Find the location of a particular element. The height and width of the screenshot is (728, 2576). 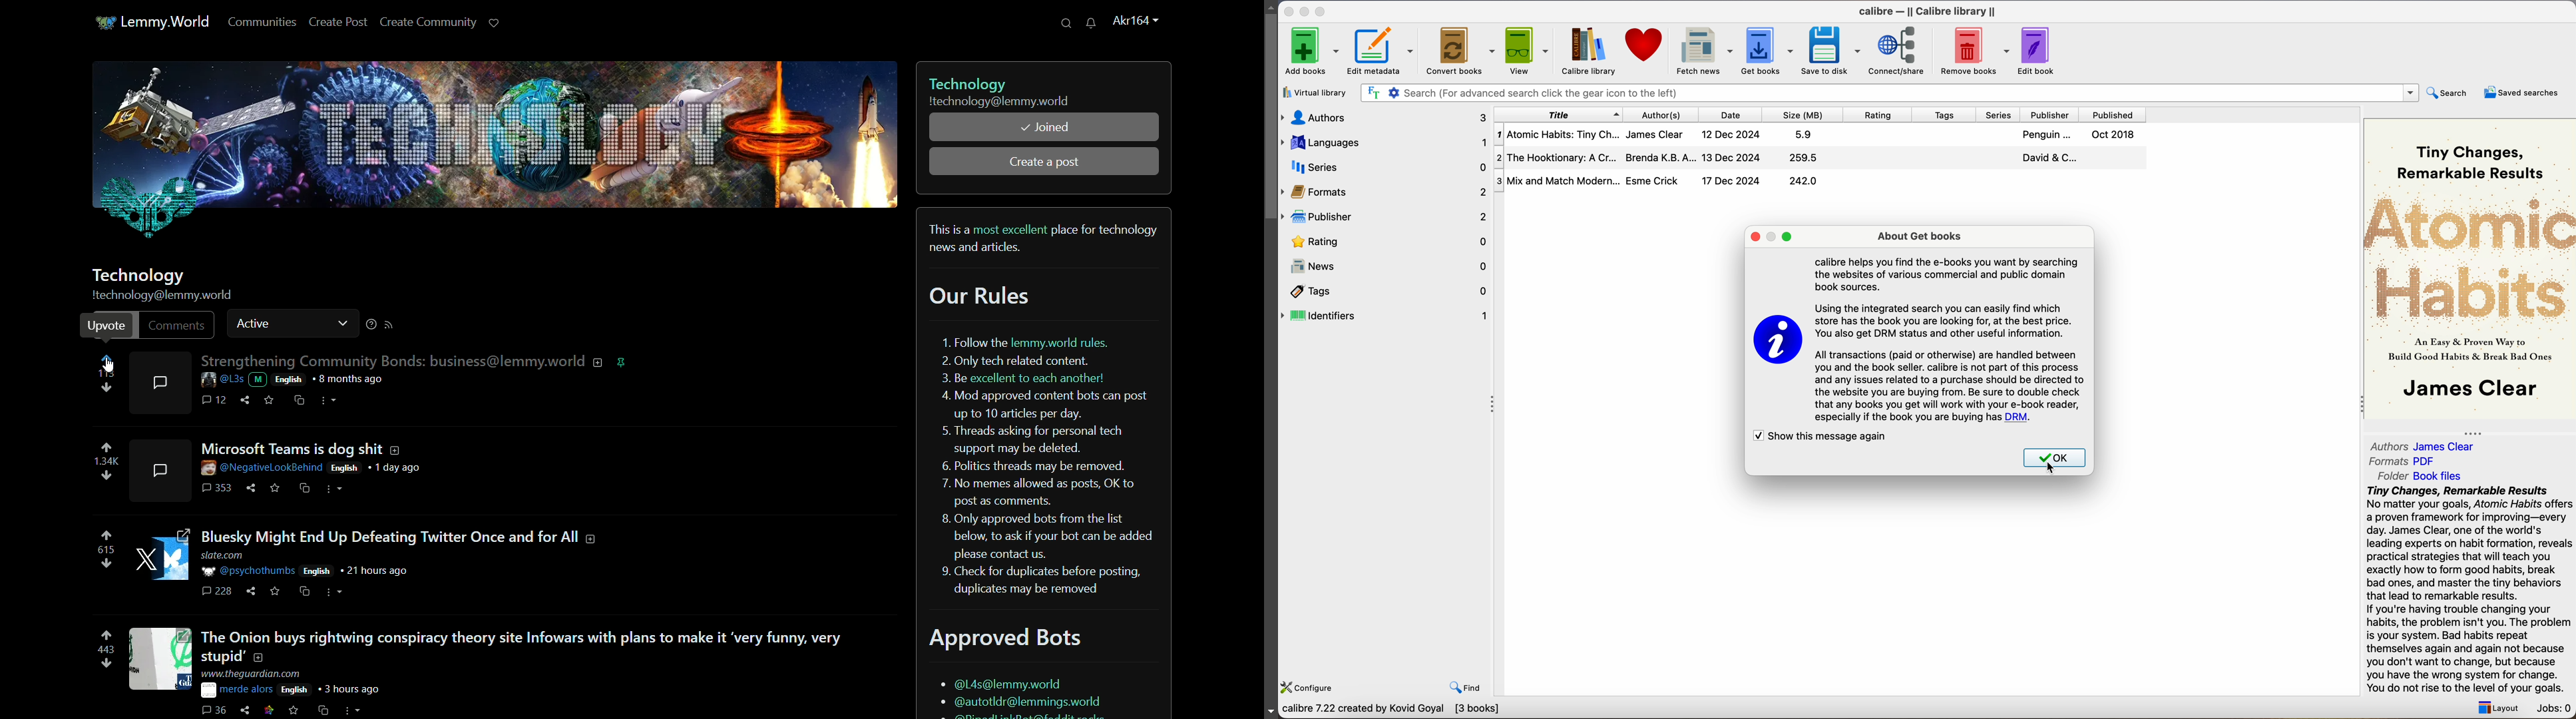

view is located at coordinates (1529, 50).